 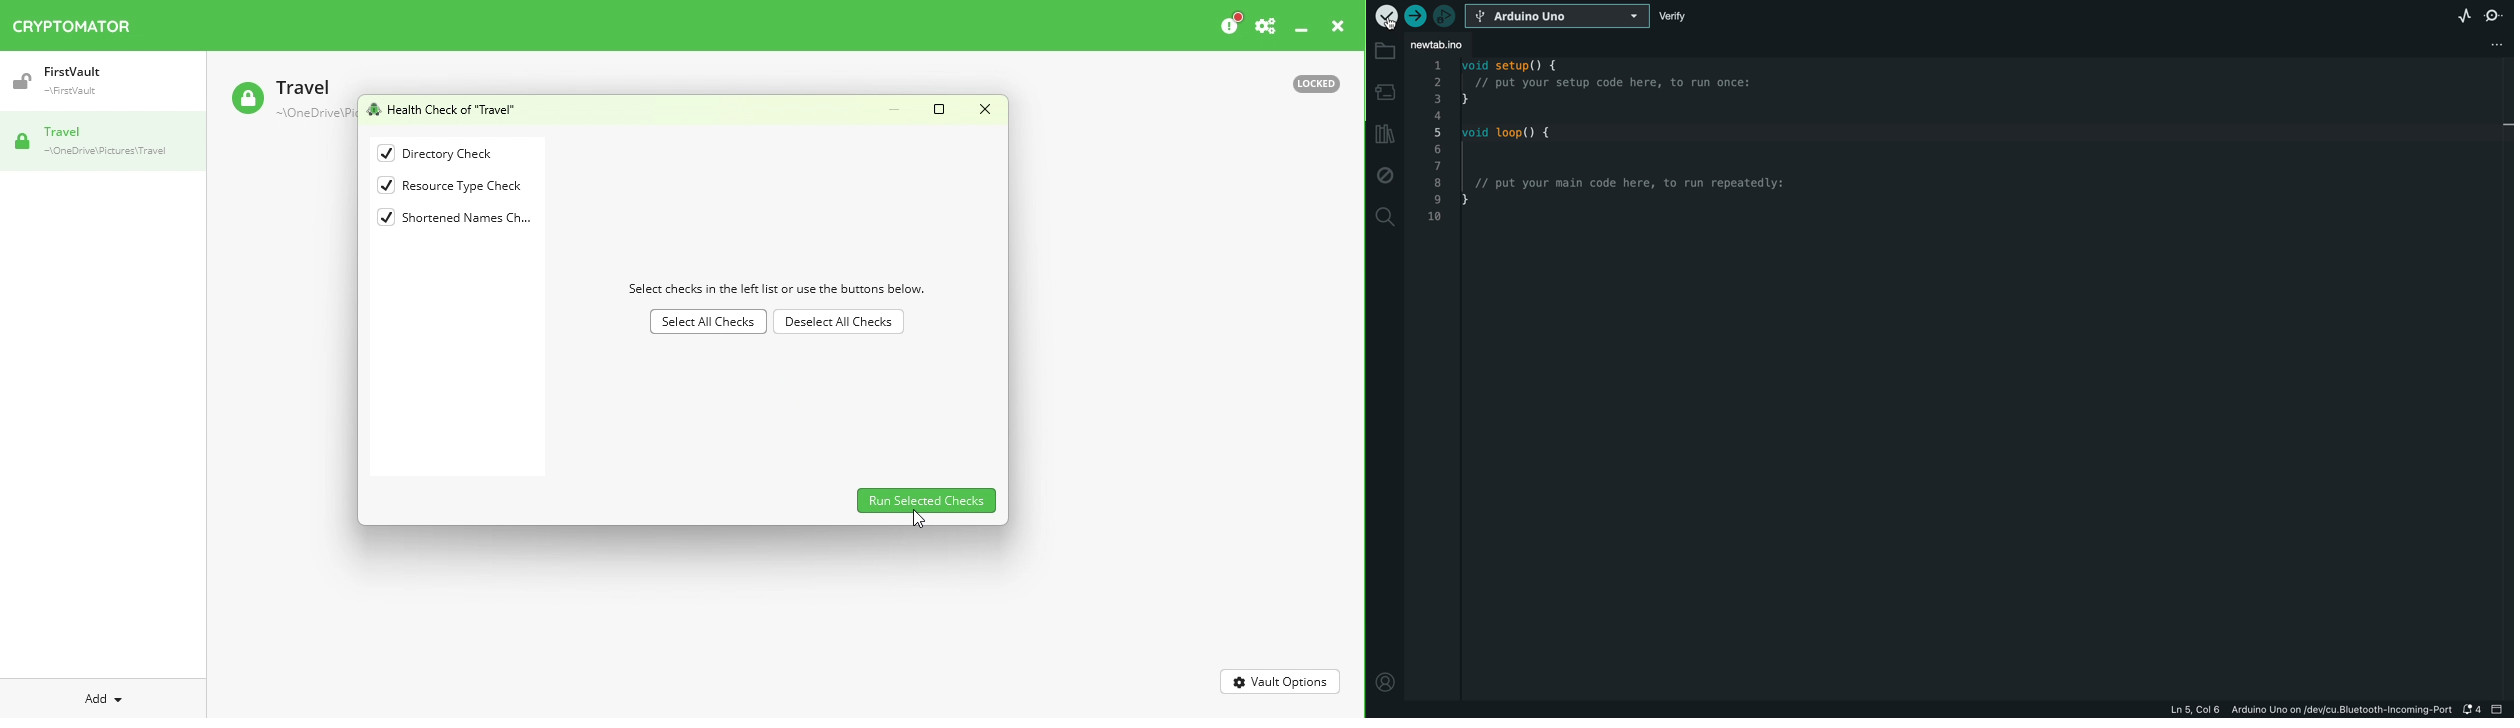 I want to click on checked checkbox, so click(x=383, y=216).